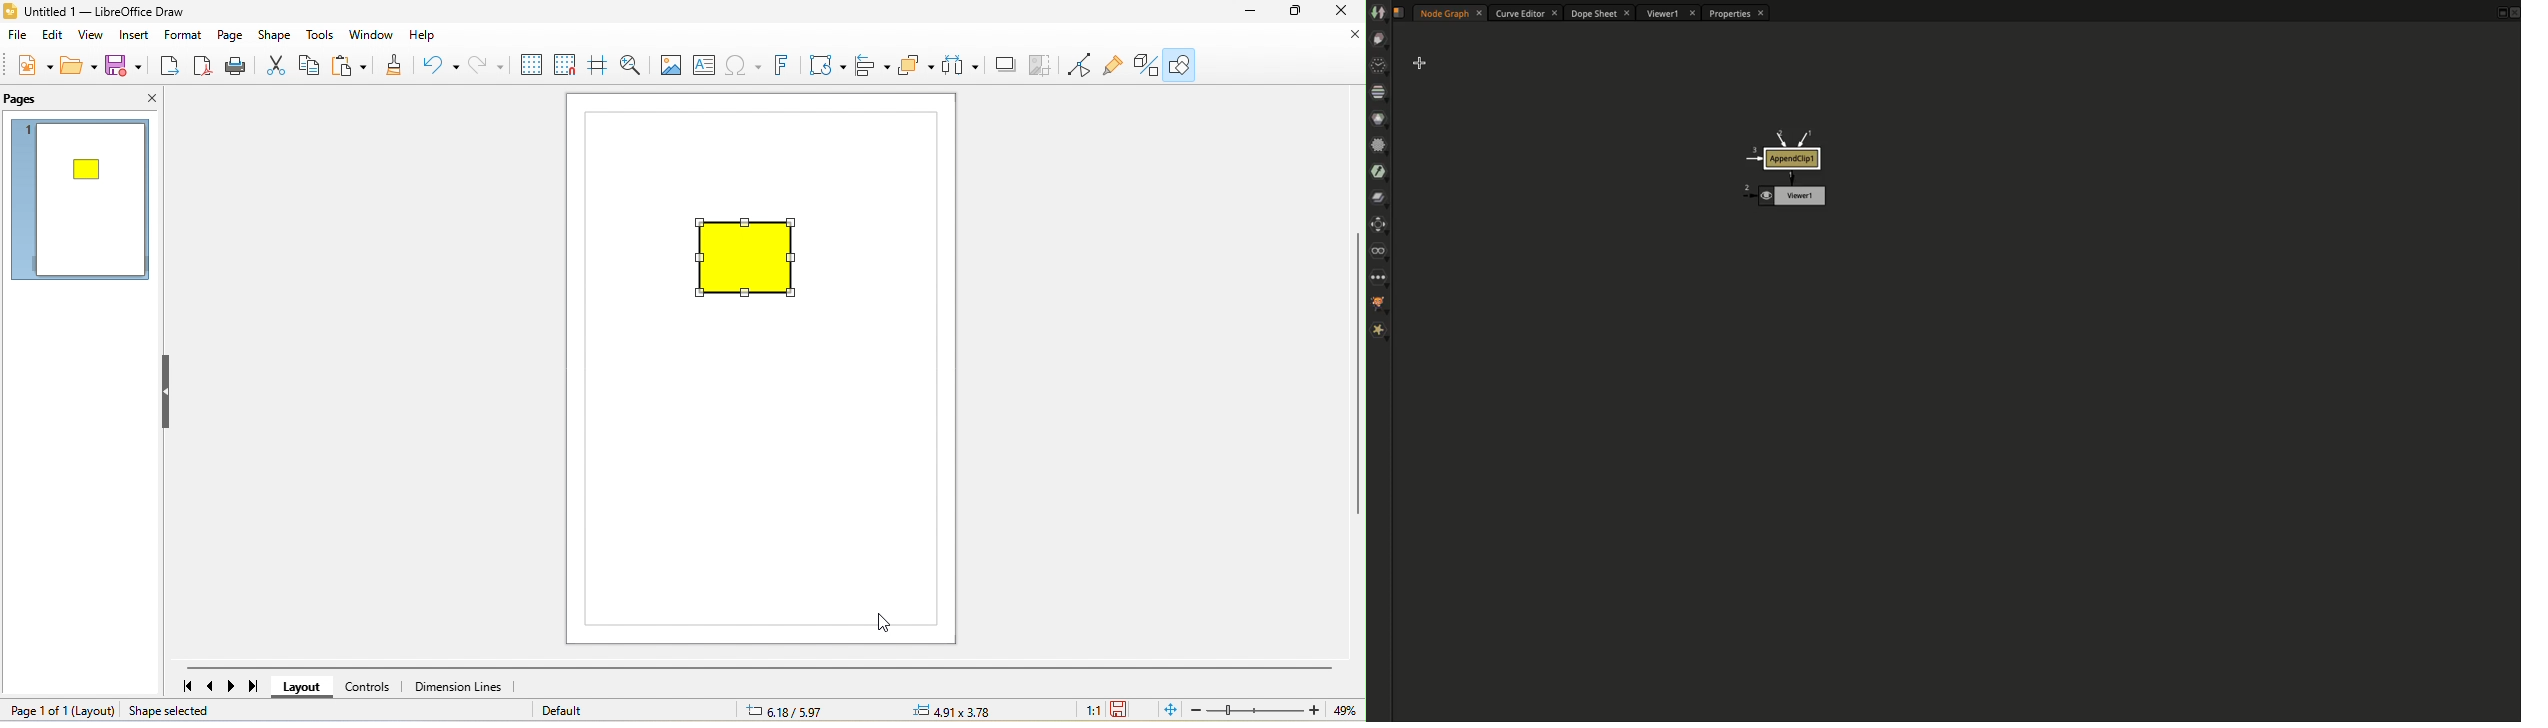 The height and width of the screenshot is (728, 2548). I want to click on edit, so click(54, 36).